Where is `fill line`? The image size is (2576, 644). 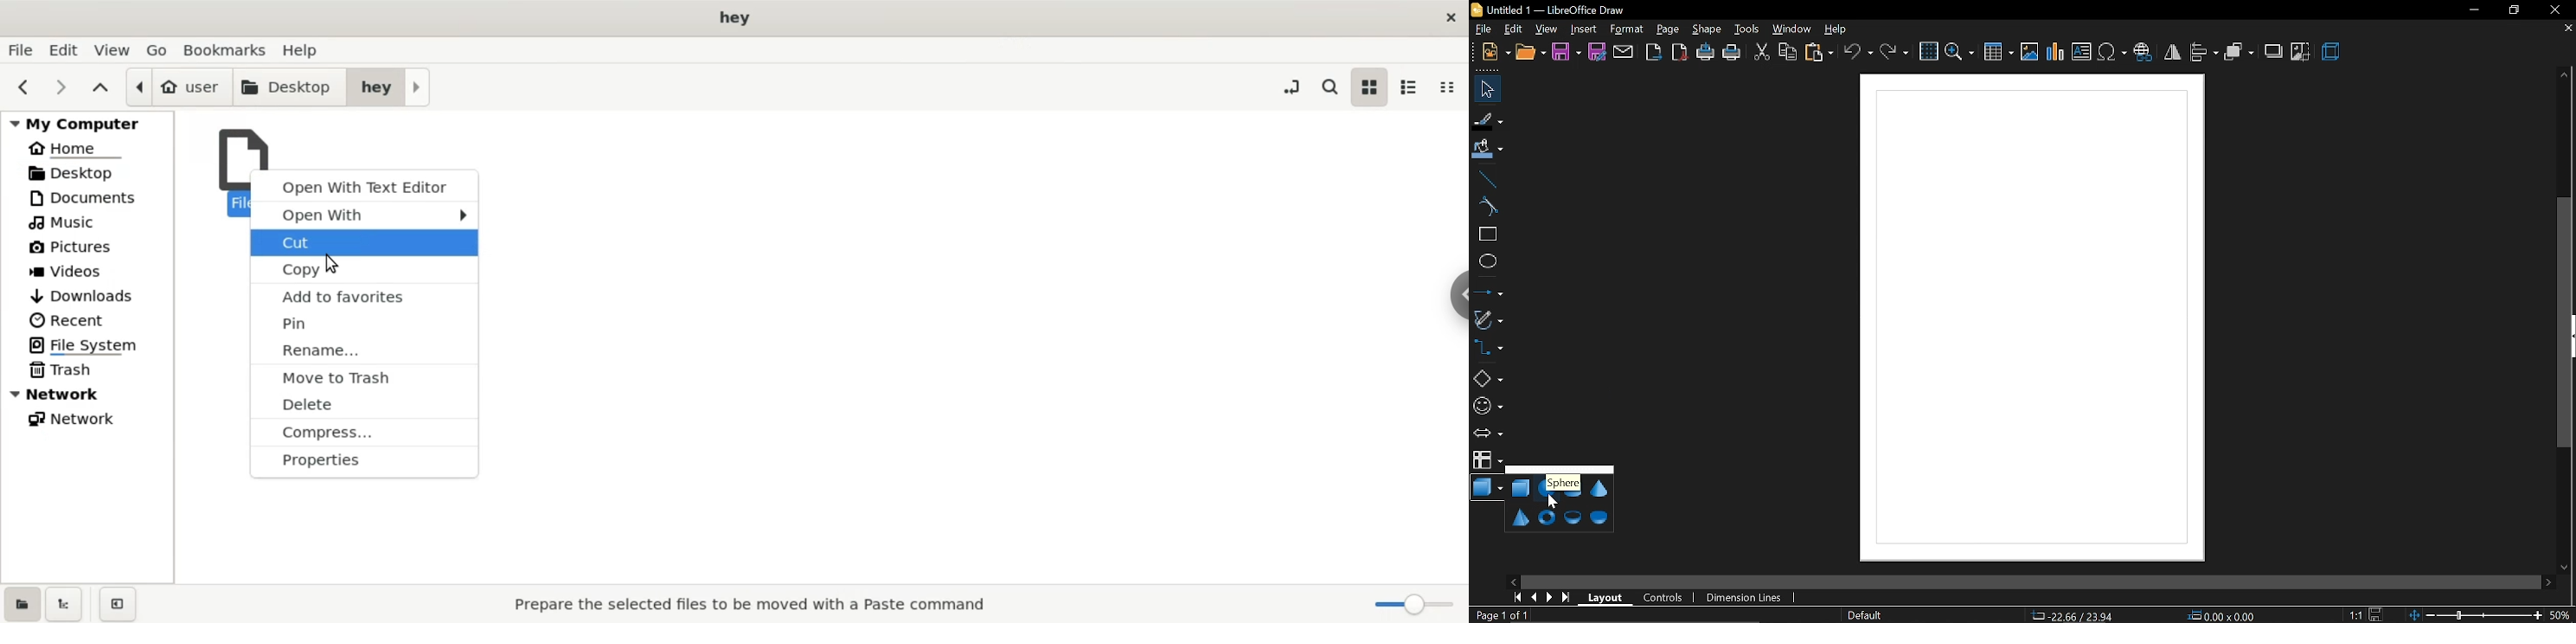 fill line is located at coordinates (1488, 122).